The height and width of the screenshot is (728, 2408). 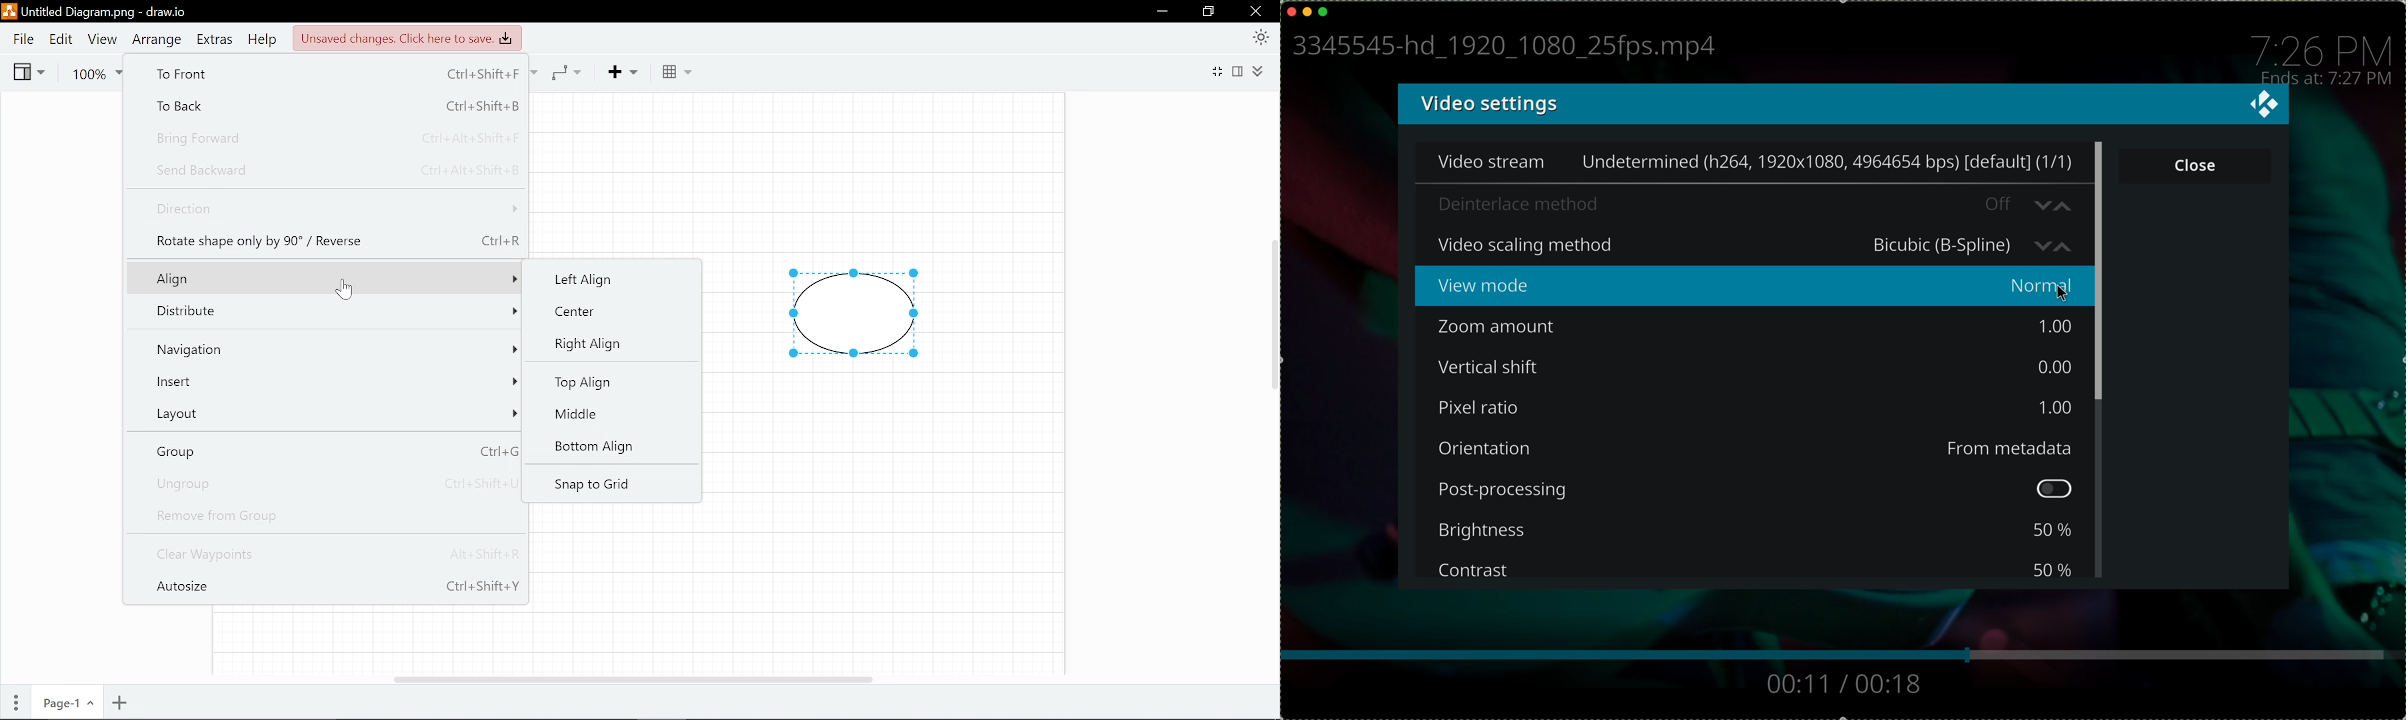 I want to click on Add page, so click(x=121, y=703).